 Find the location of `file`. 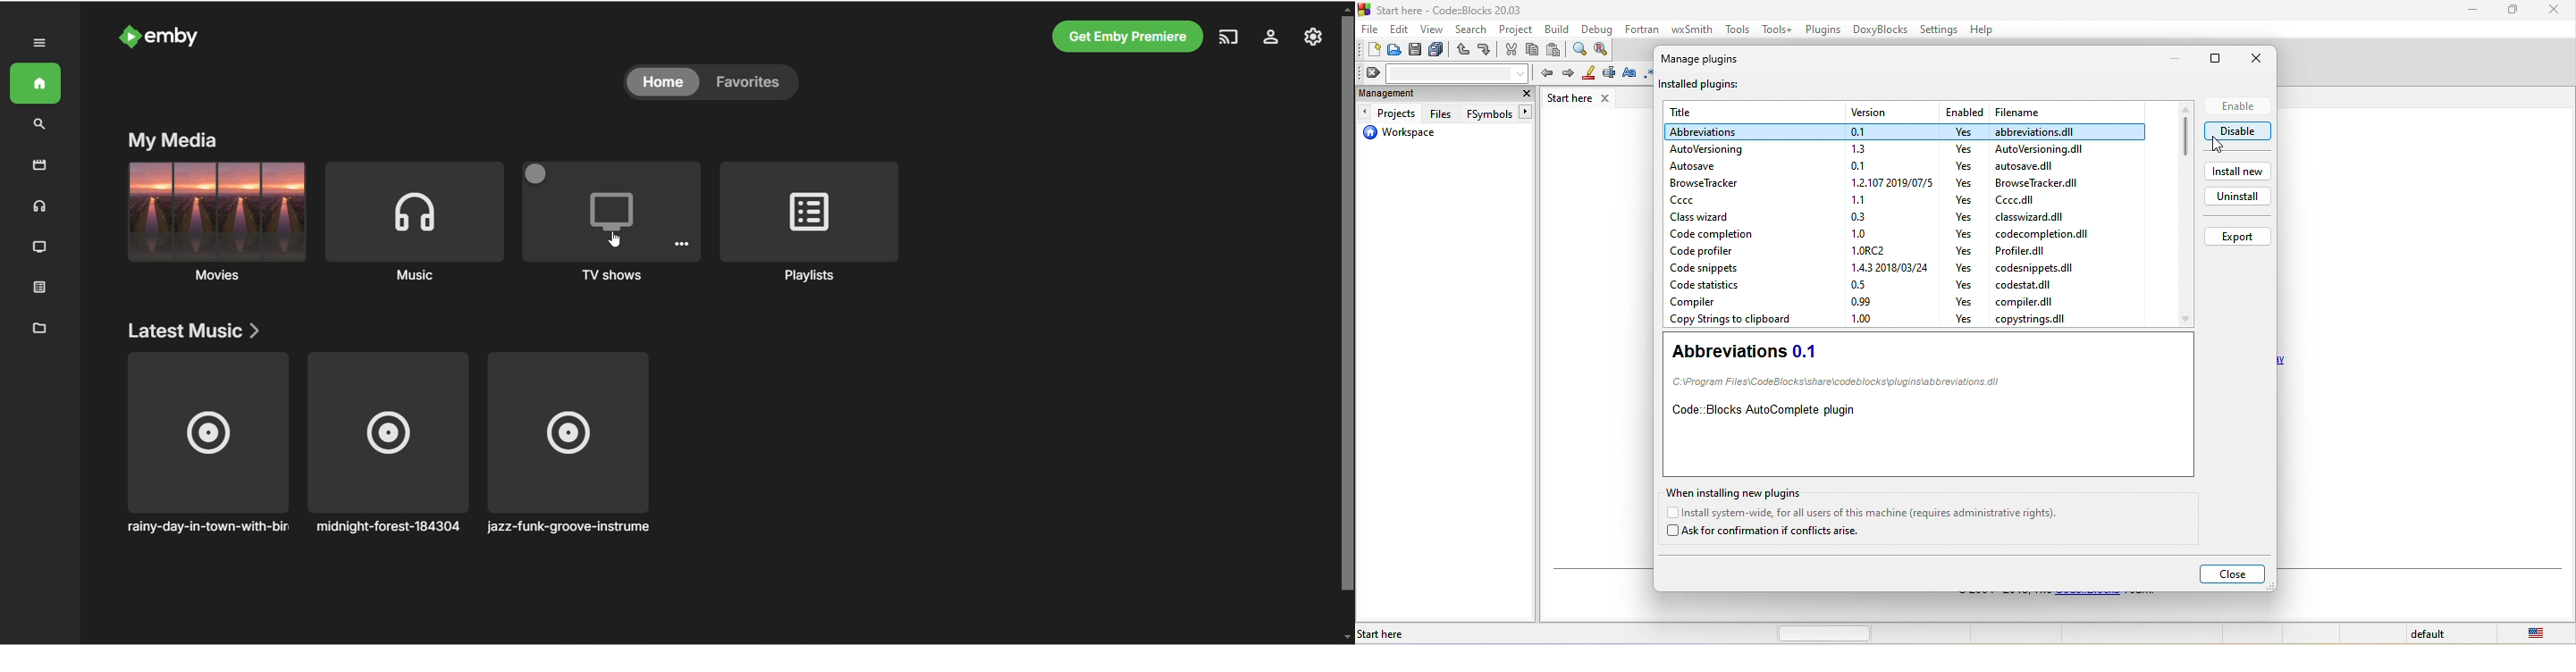

file is located at coordinates (2028, 166).